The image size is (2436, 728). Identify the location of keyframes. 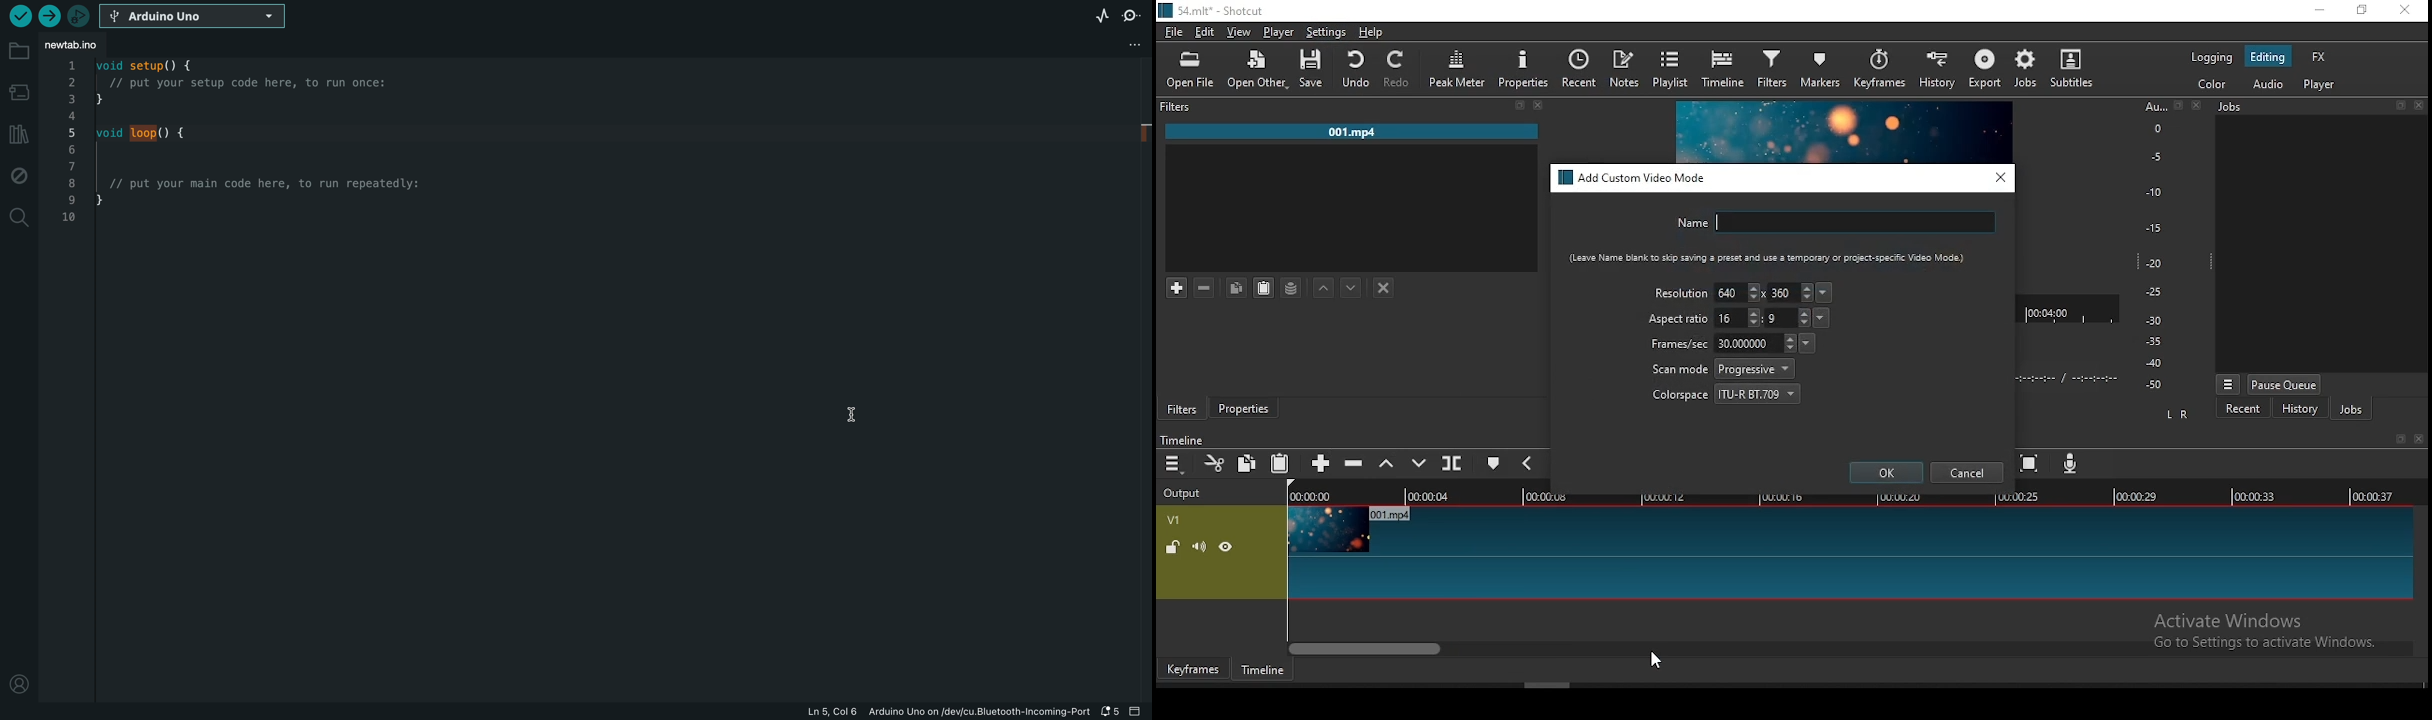
(1879, 72).